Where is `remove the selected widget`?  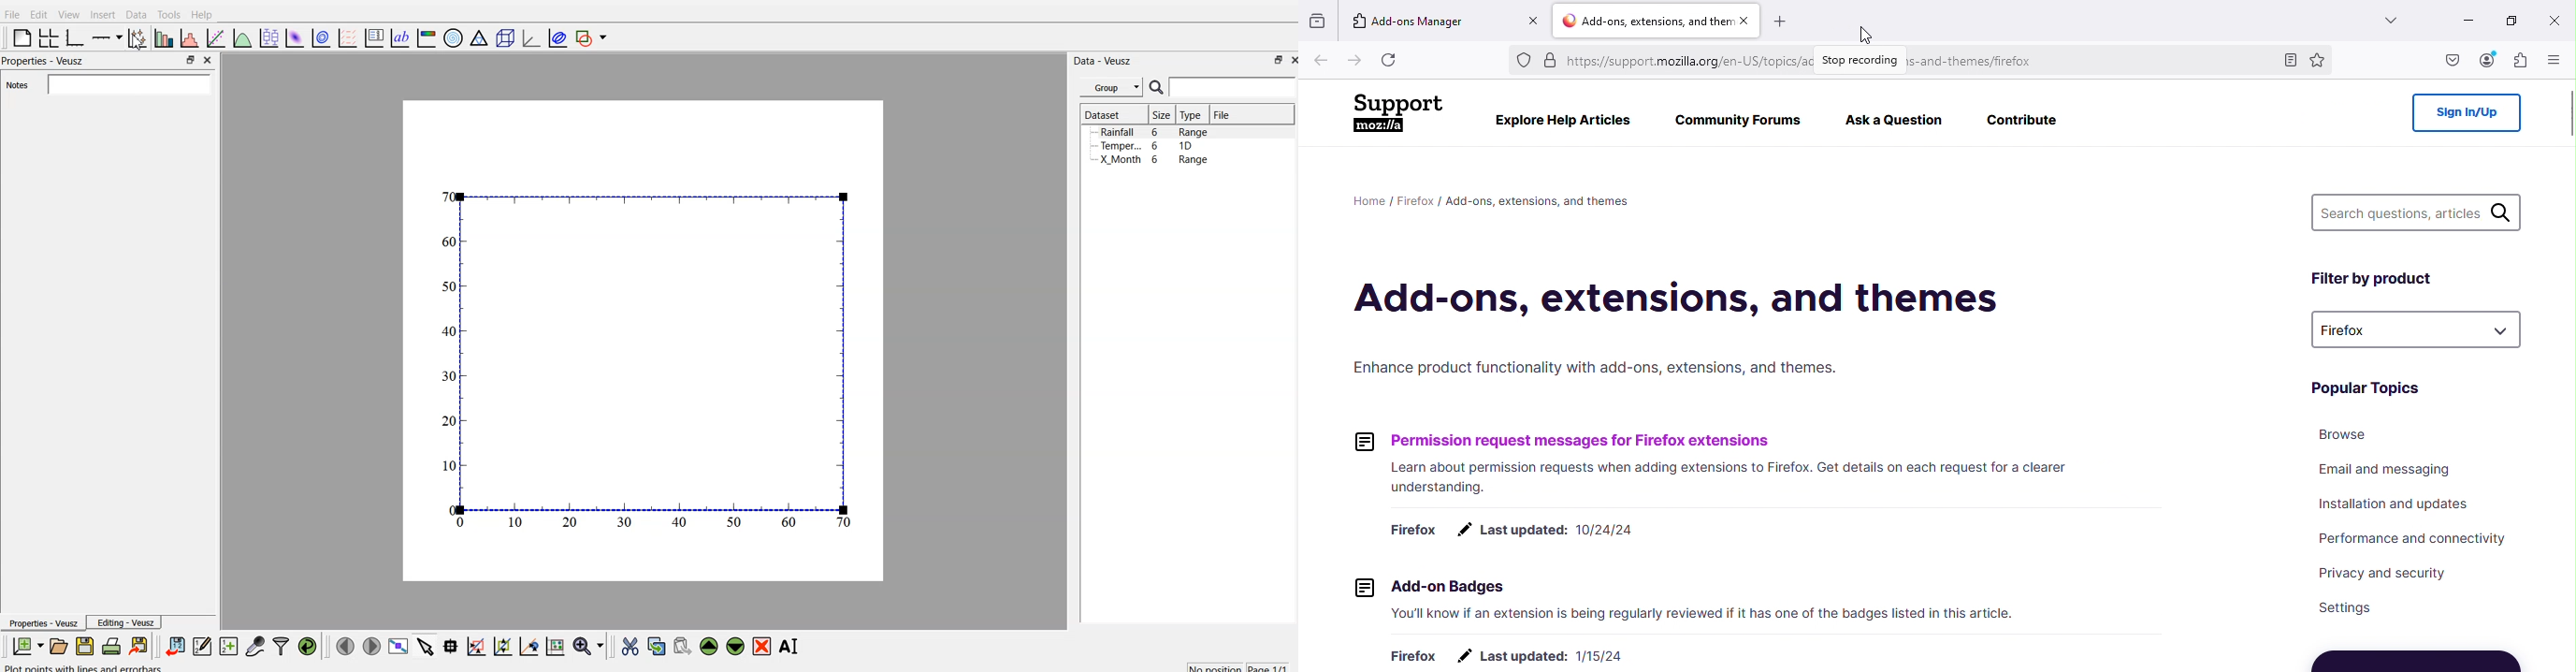 remove the selected widget is located at coordinates (762, 646).